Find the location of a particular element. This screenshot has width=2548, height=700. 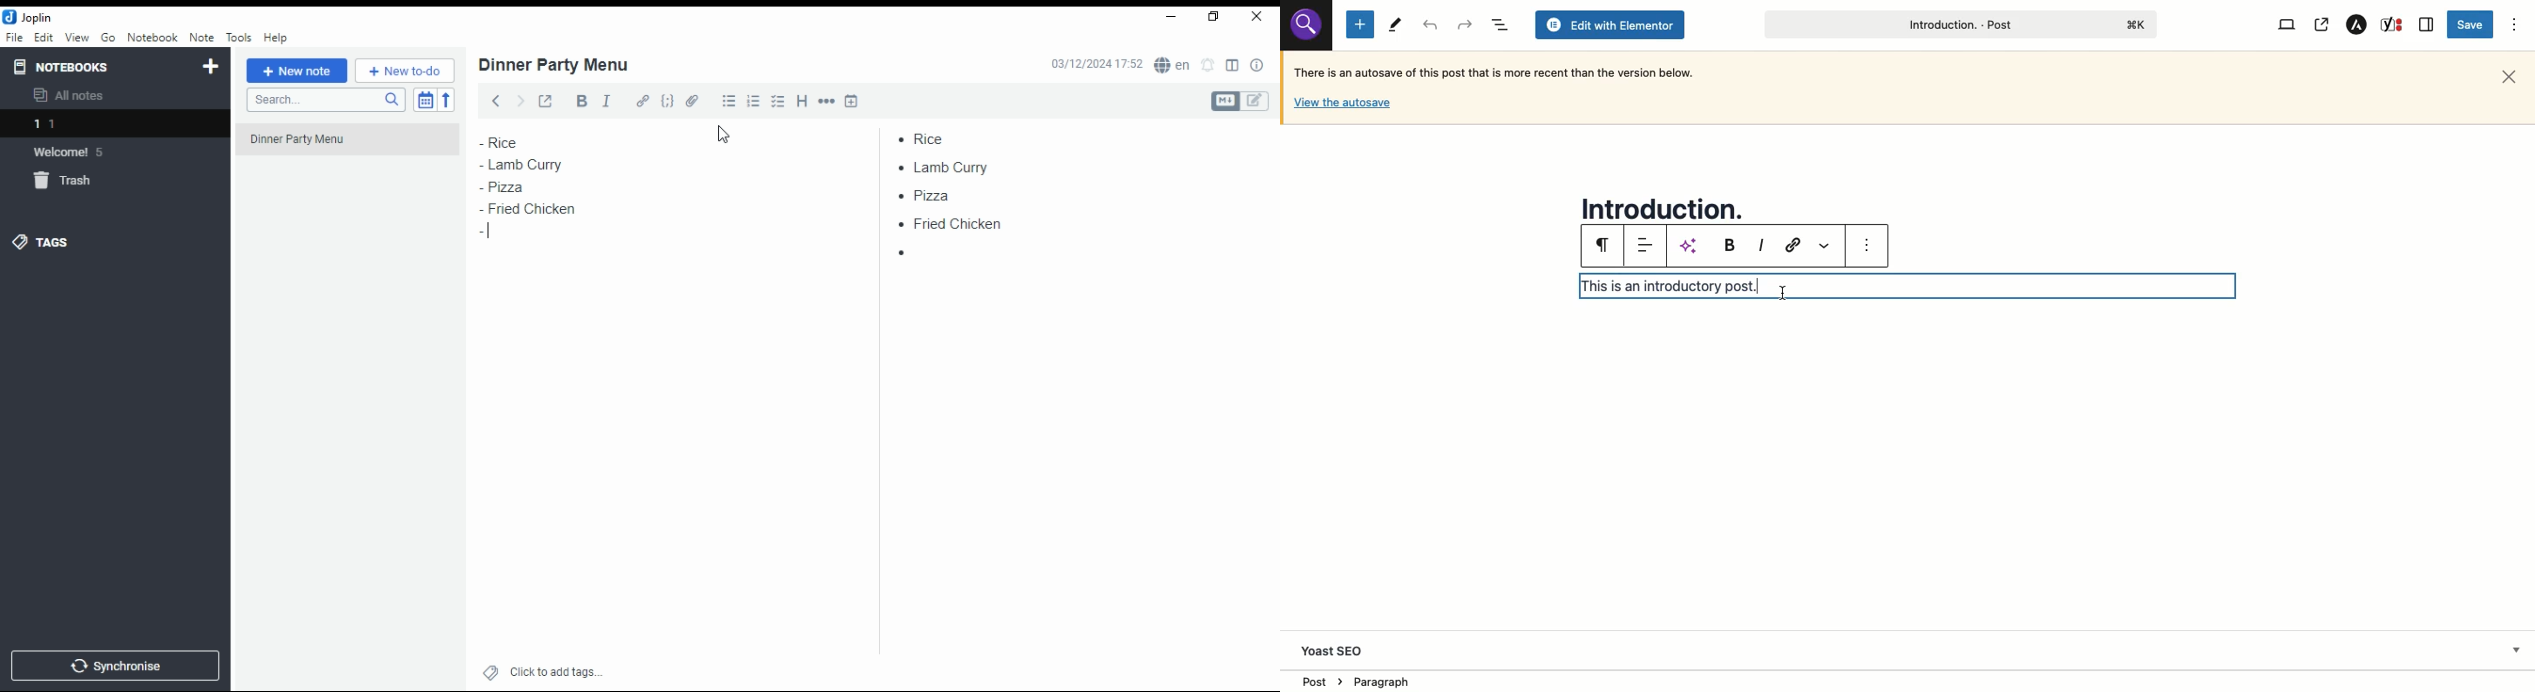

tools is located at coordinates (238, 36).